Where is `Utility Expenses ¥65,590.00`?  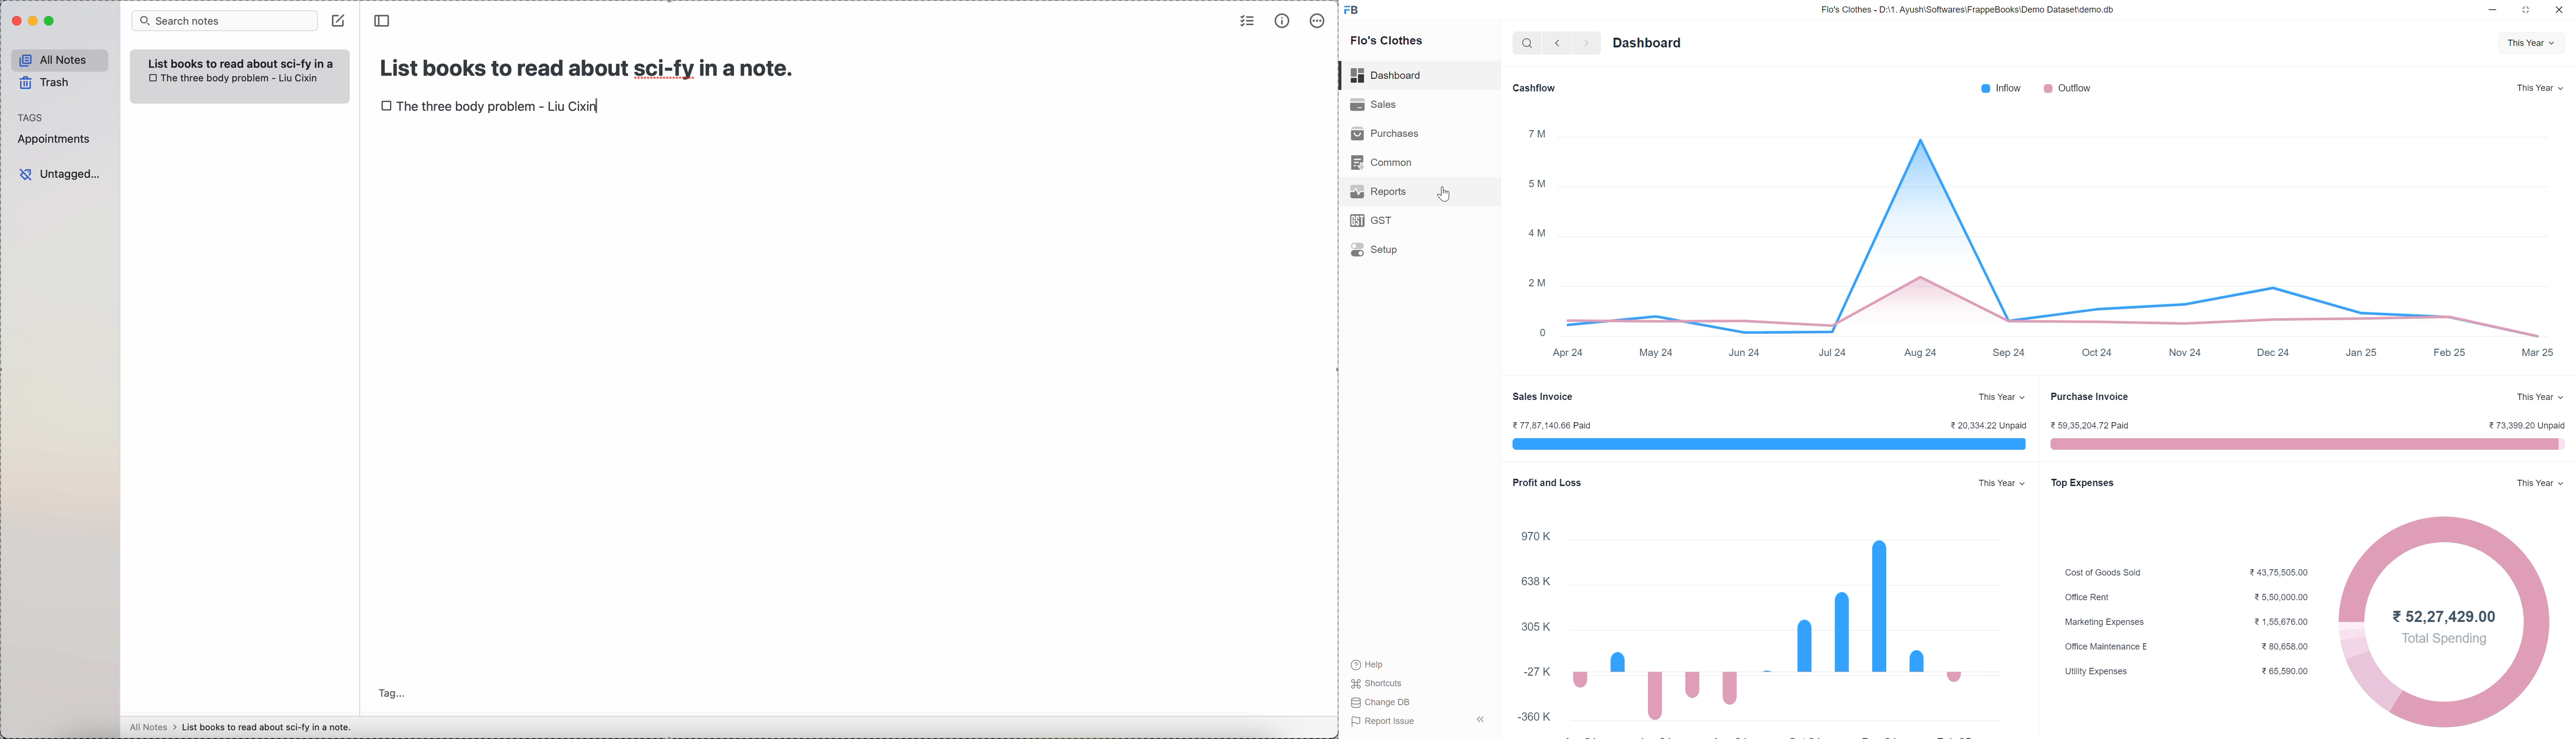 Utility Expenses ¥65,590.00 is located at coordinates (2189, 674).